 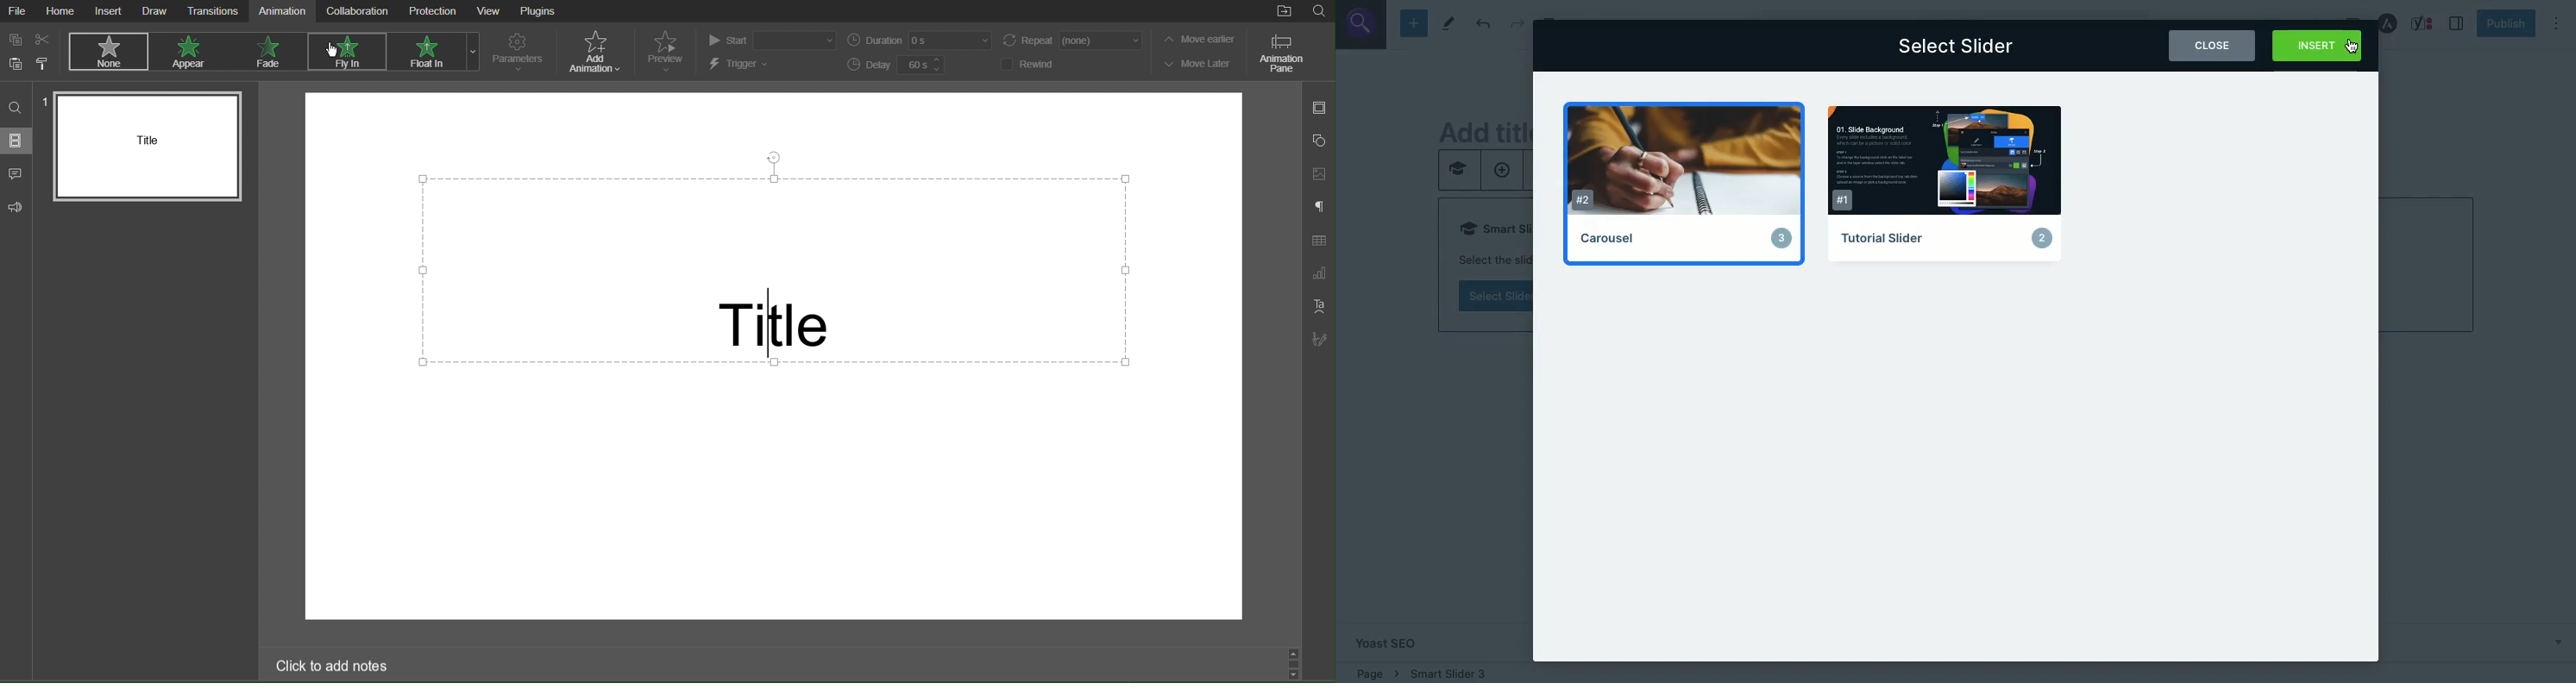 I want to click on Redo, so click(x=1517, y=24).